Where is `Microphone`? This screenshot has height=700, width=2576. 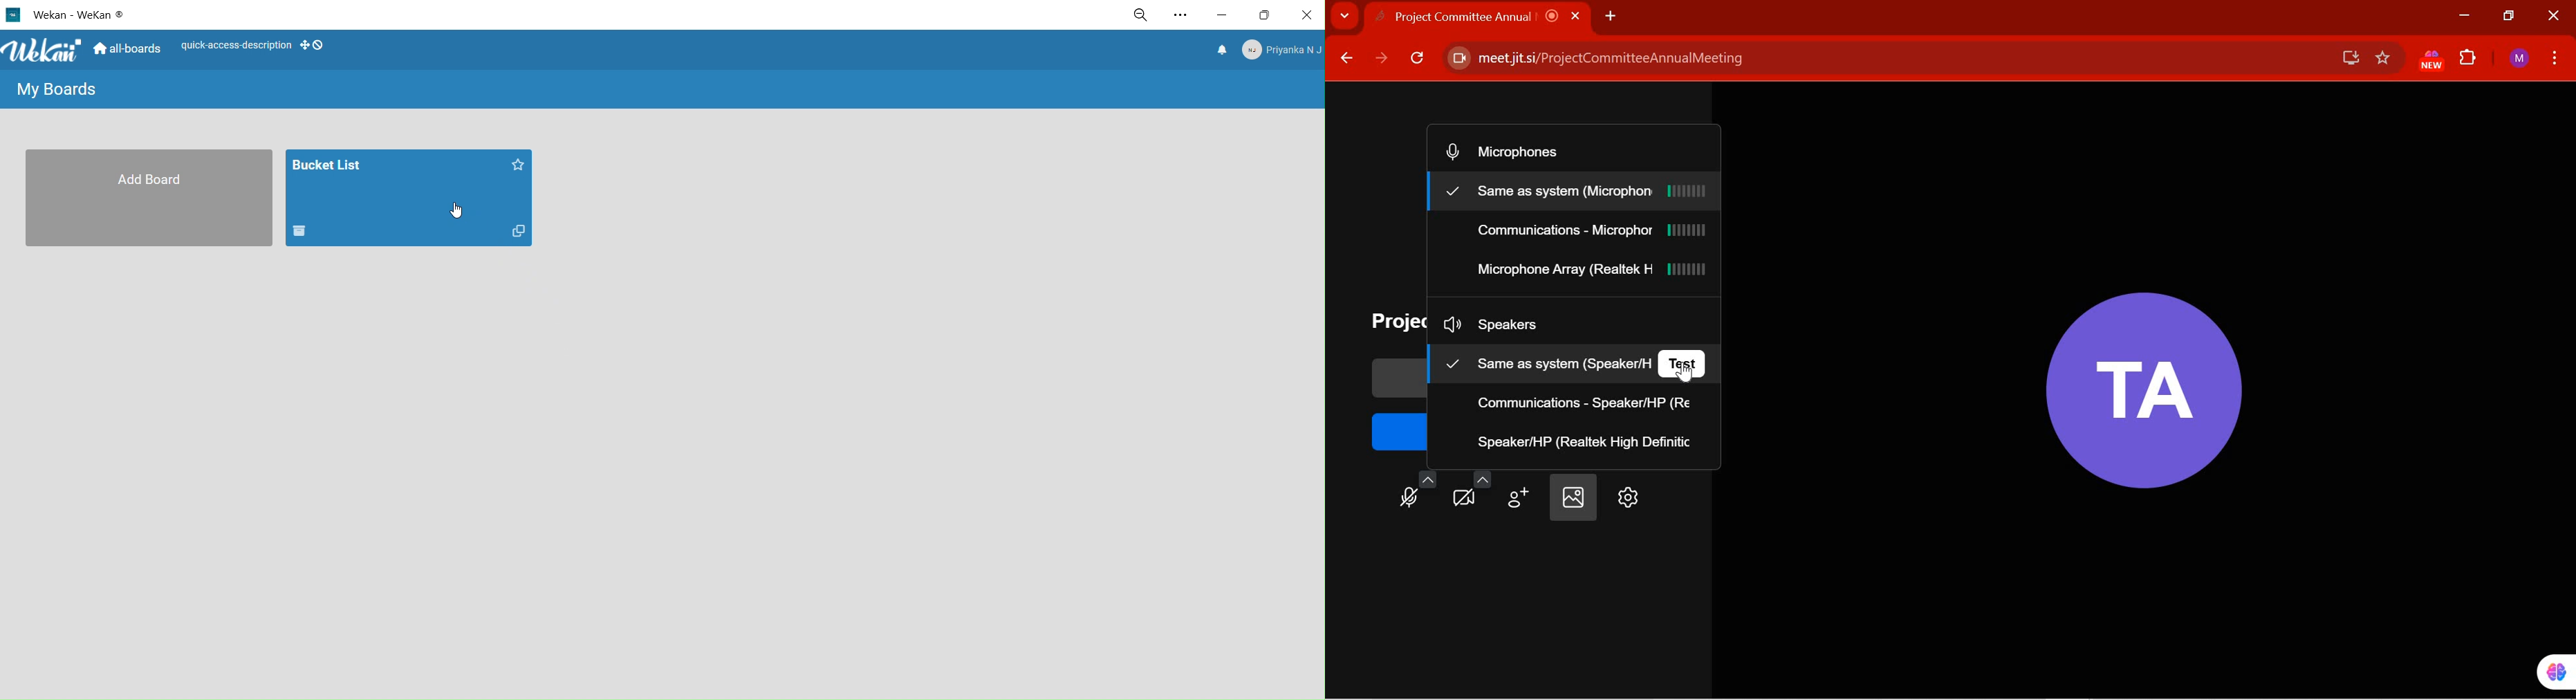 Microphone is located at coordinates (1419, 489).